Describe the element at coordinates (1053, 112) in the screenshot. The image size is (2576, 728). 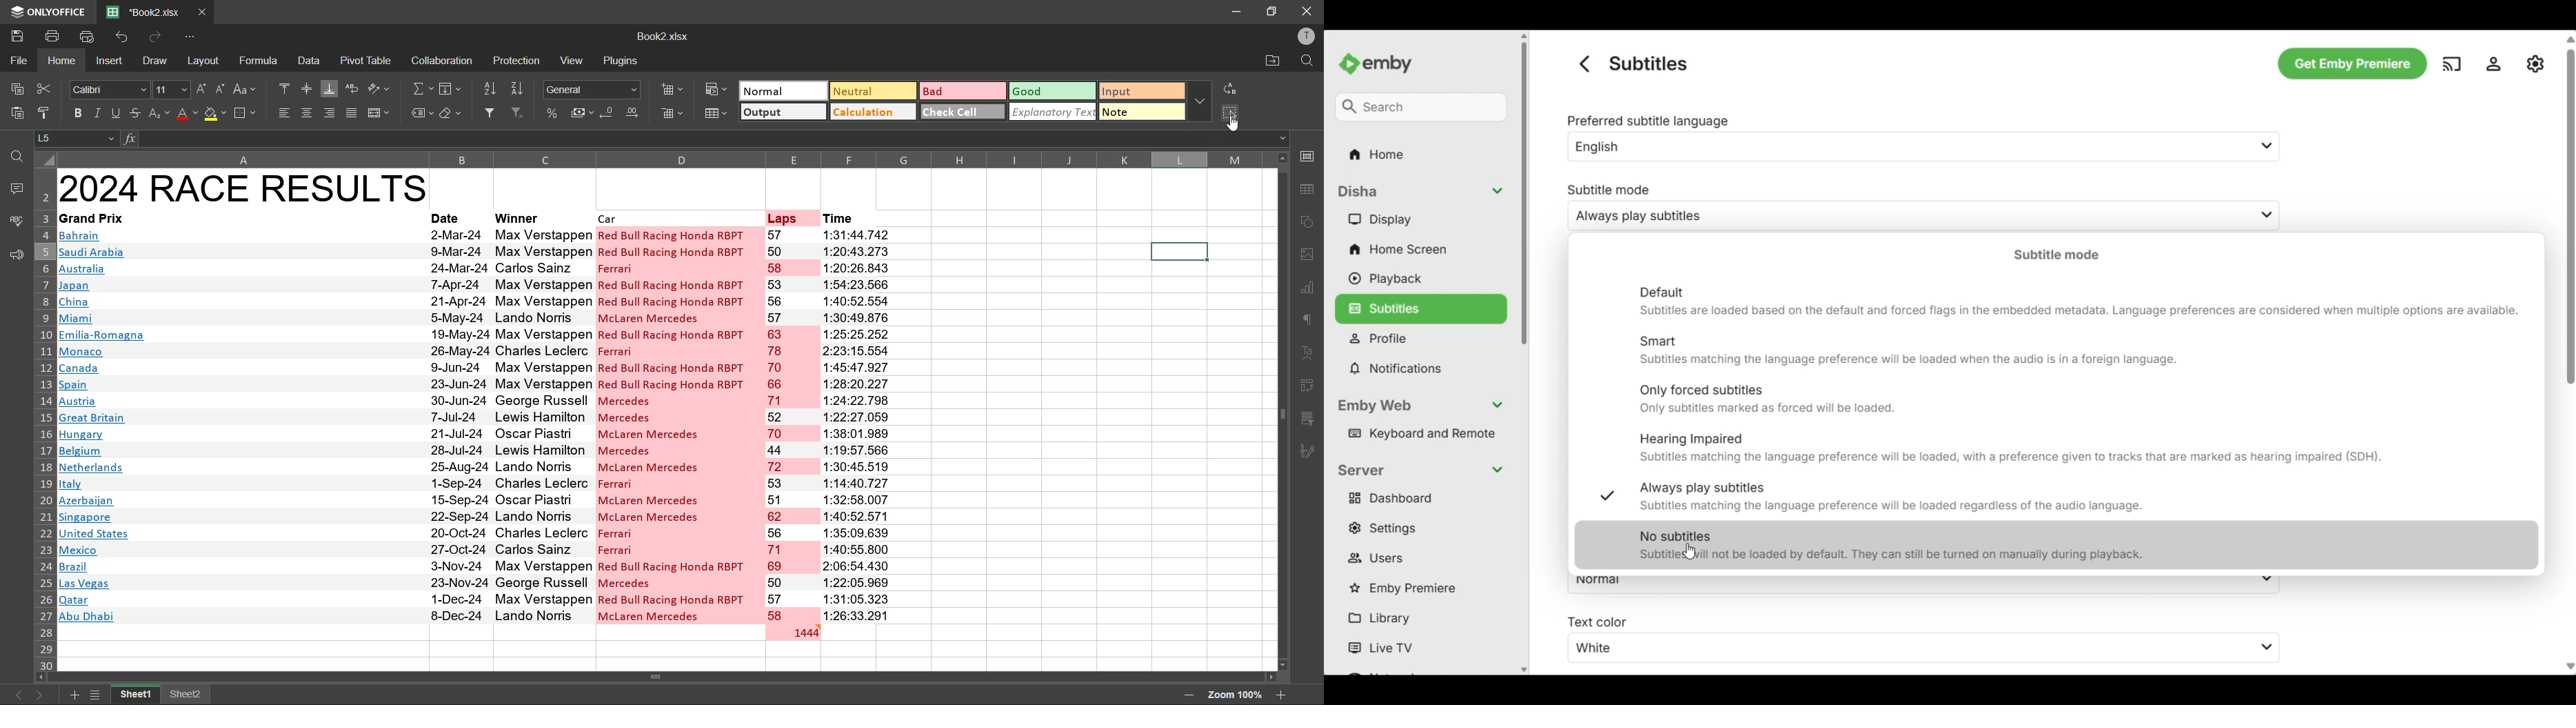
I see `explanatory text` at that location.